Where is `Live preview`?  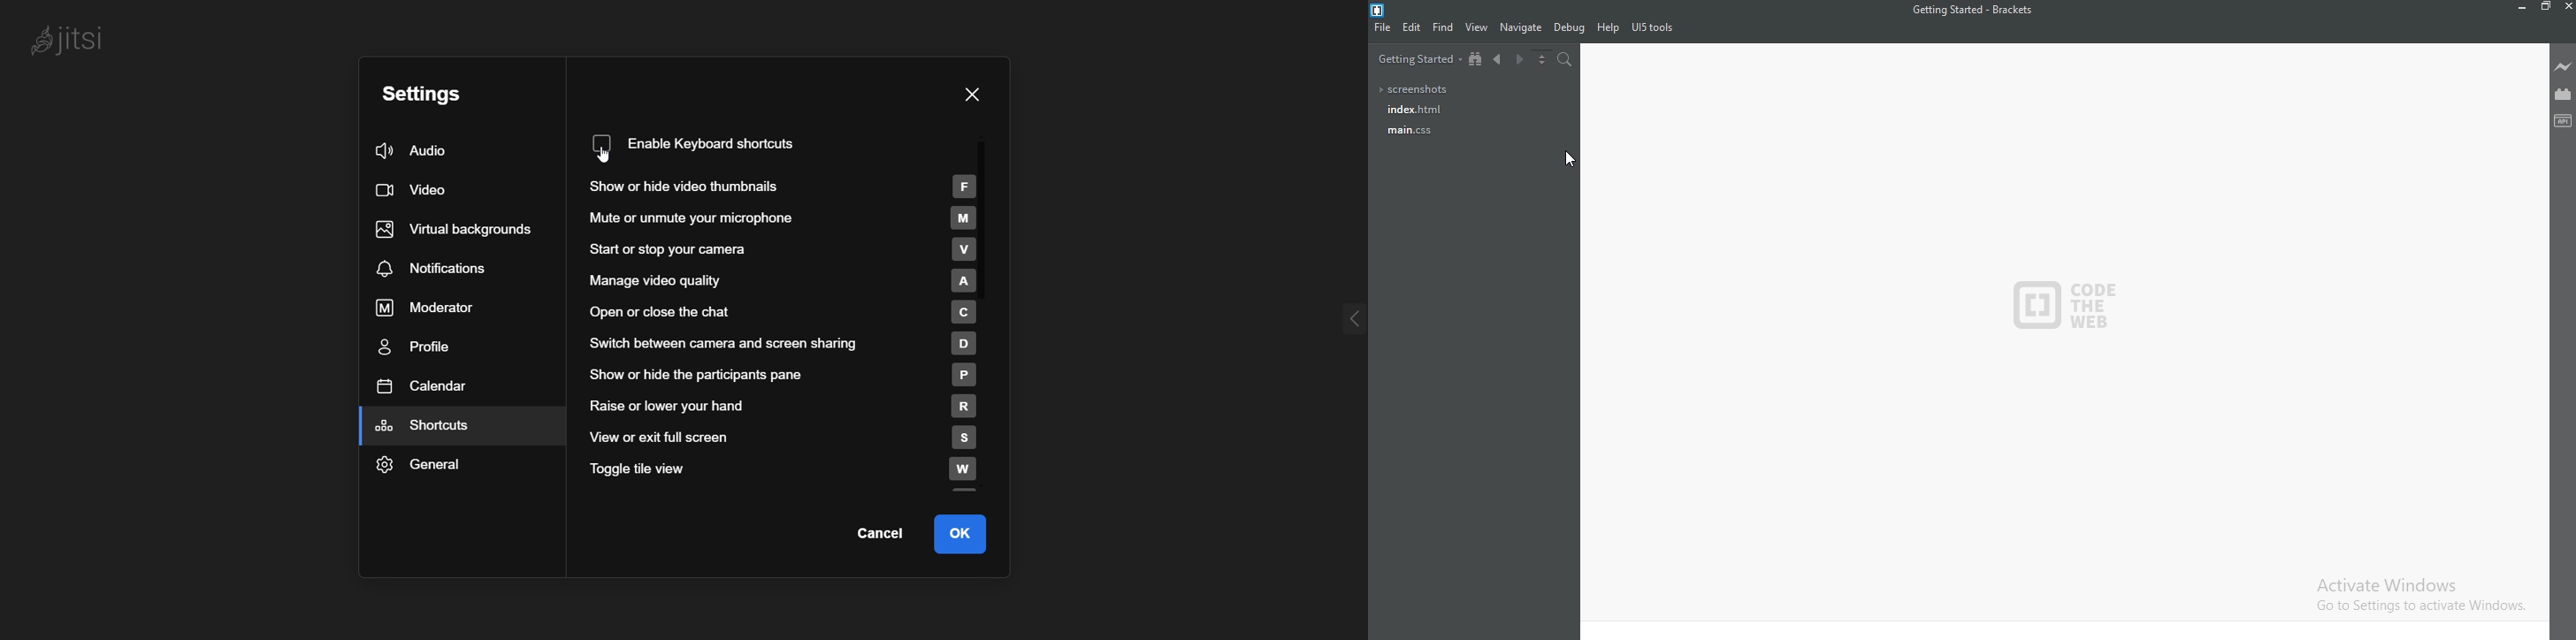
Live preview is located at coordinates (2564, 67).